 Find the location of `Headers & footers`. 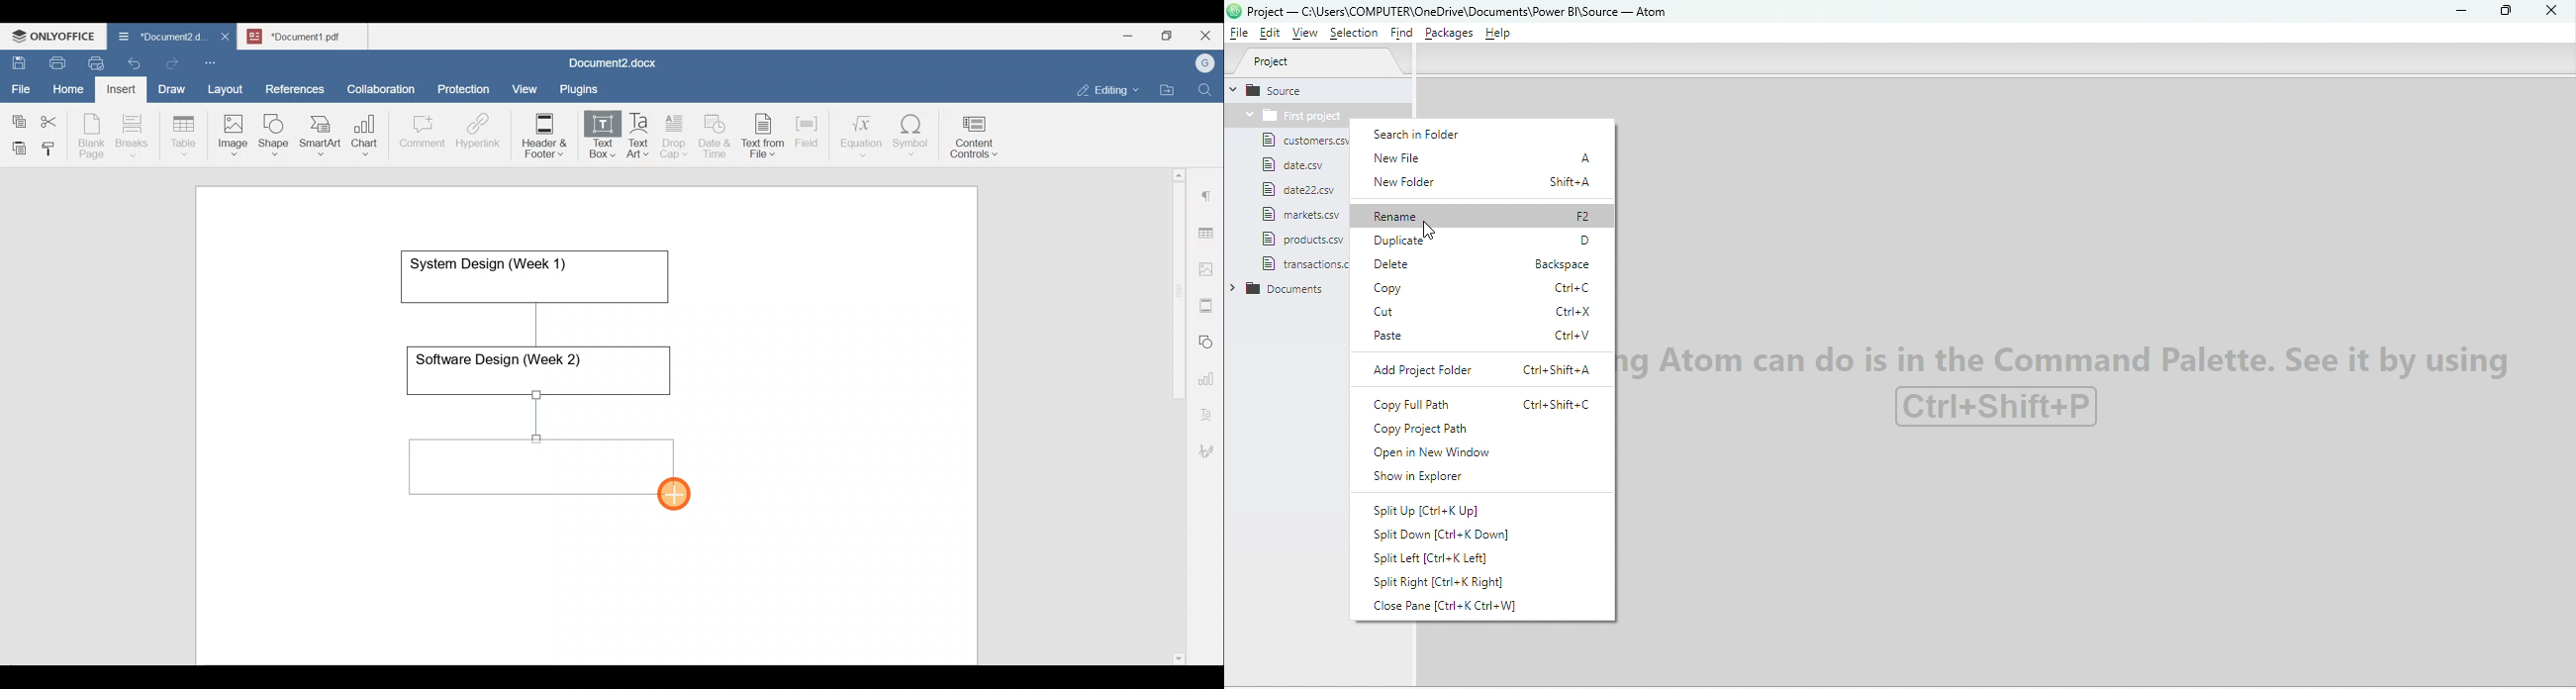

Headers & footers is located at coordinates (1209, 302).